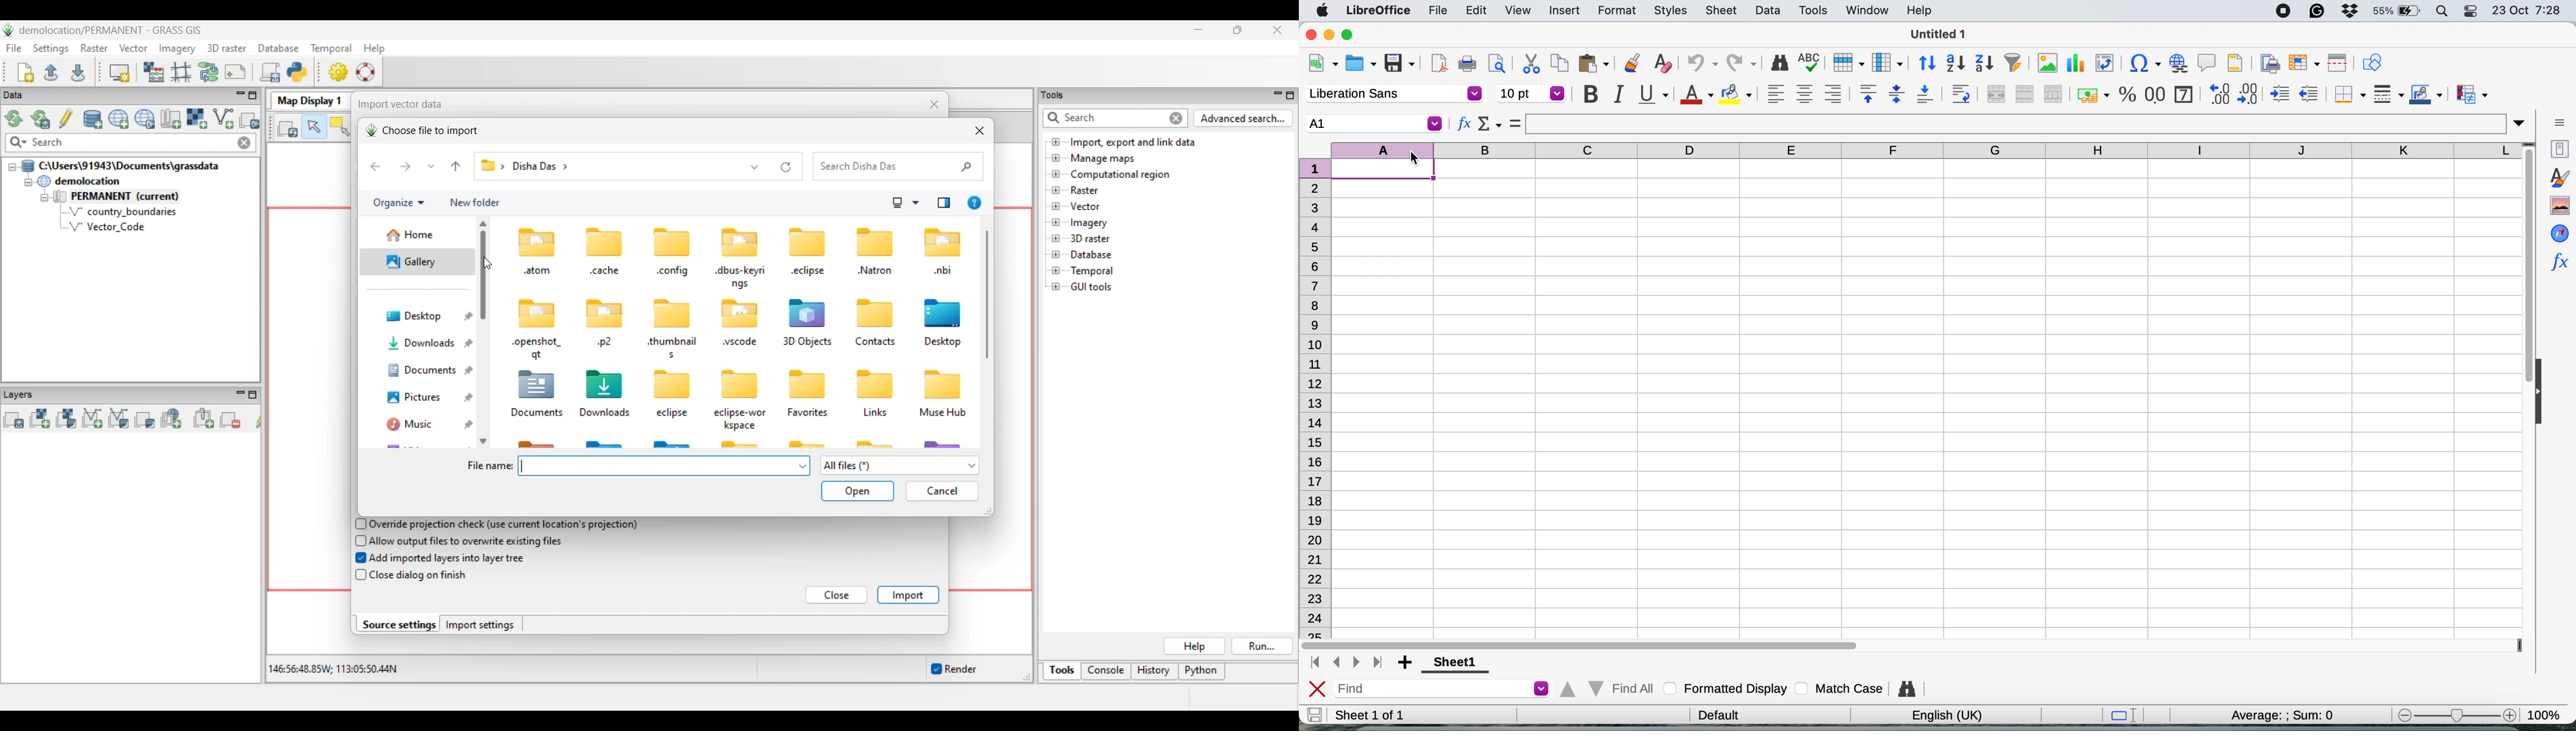  Describe the element at coordinates (1560, 65) in the screenshot. I see `copy` at that location.